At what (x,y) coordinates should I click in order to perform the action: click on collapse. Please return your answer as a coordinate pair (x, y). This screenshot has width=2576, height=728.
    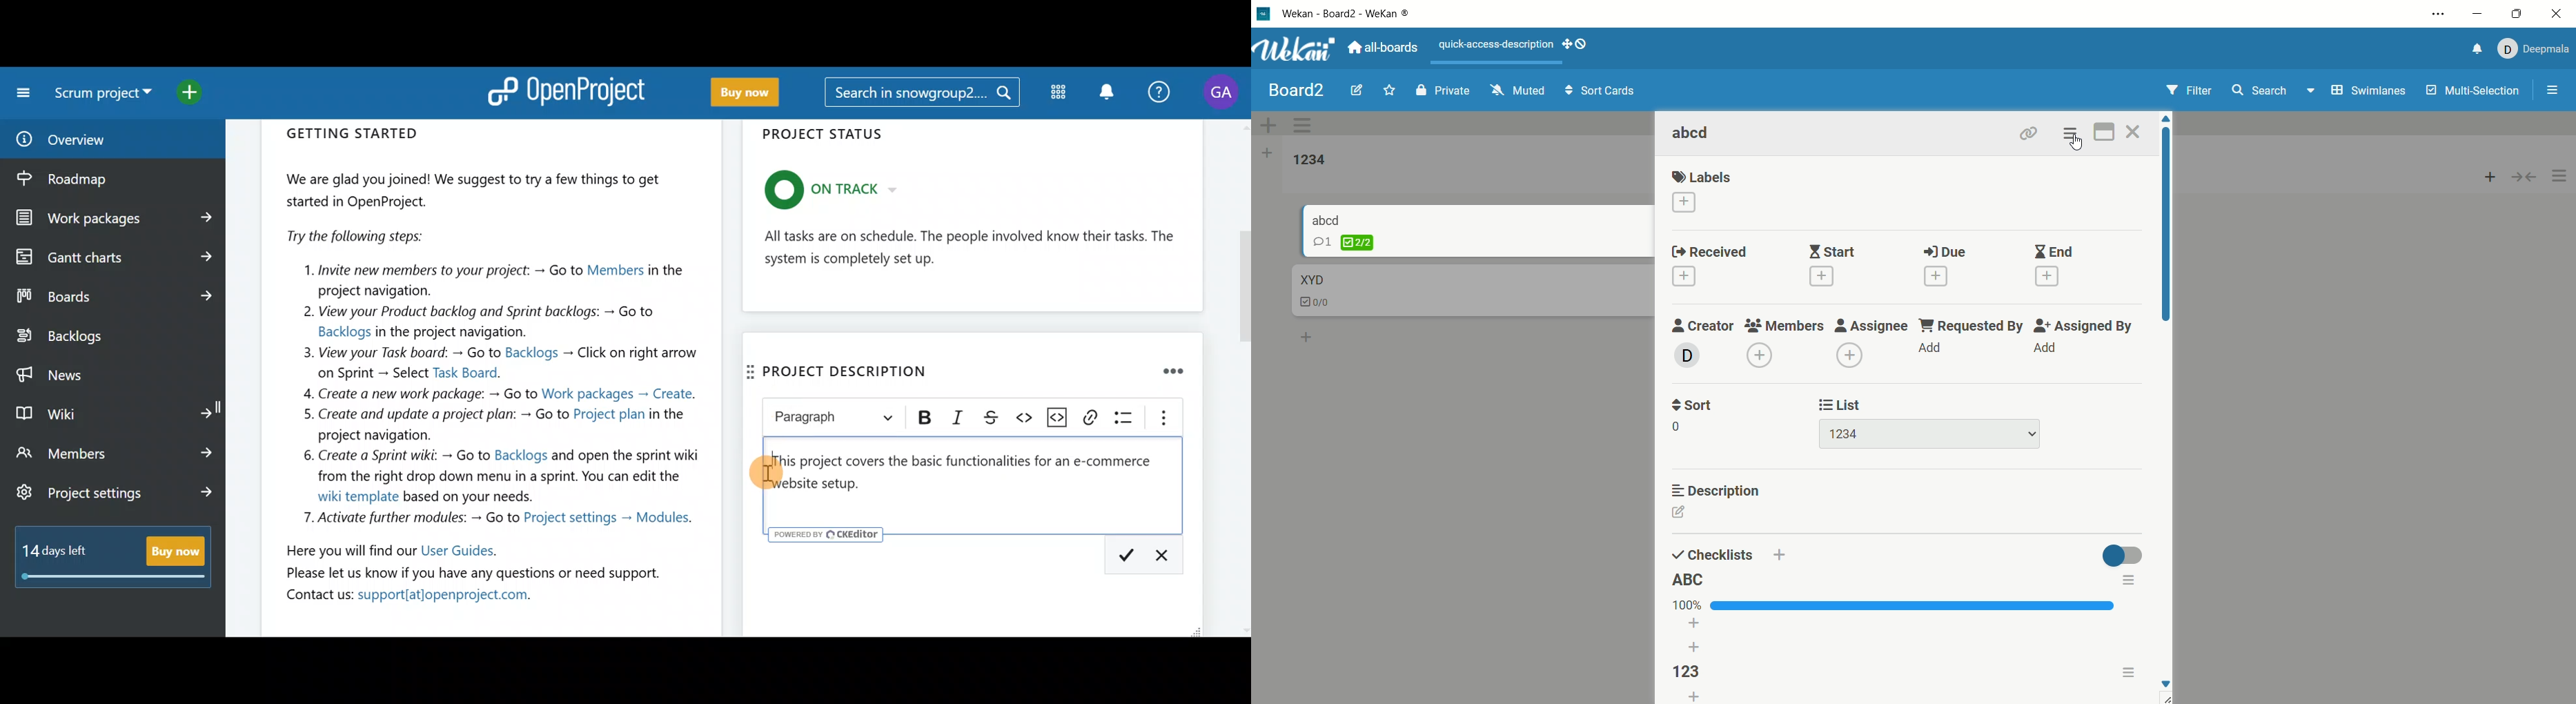
    Looking at the image, I should click on (2525, 178).